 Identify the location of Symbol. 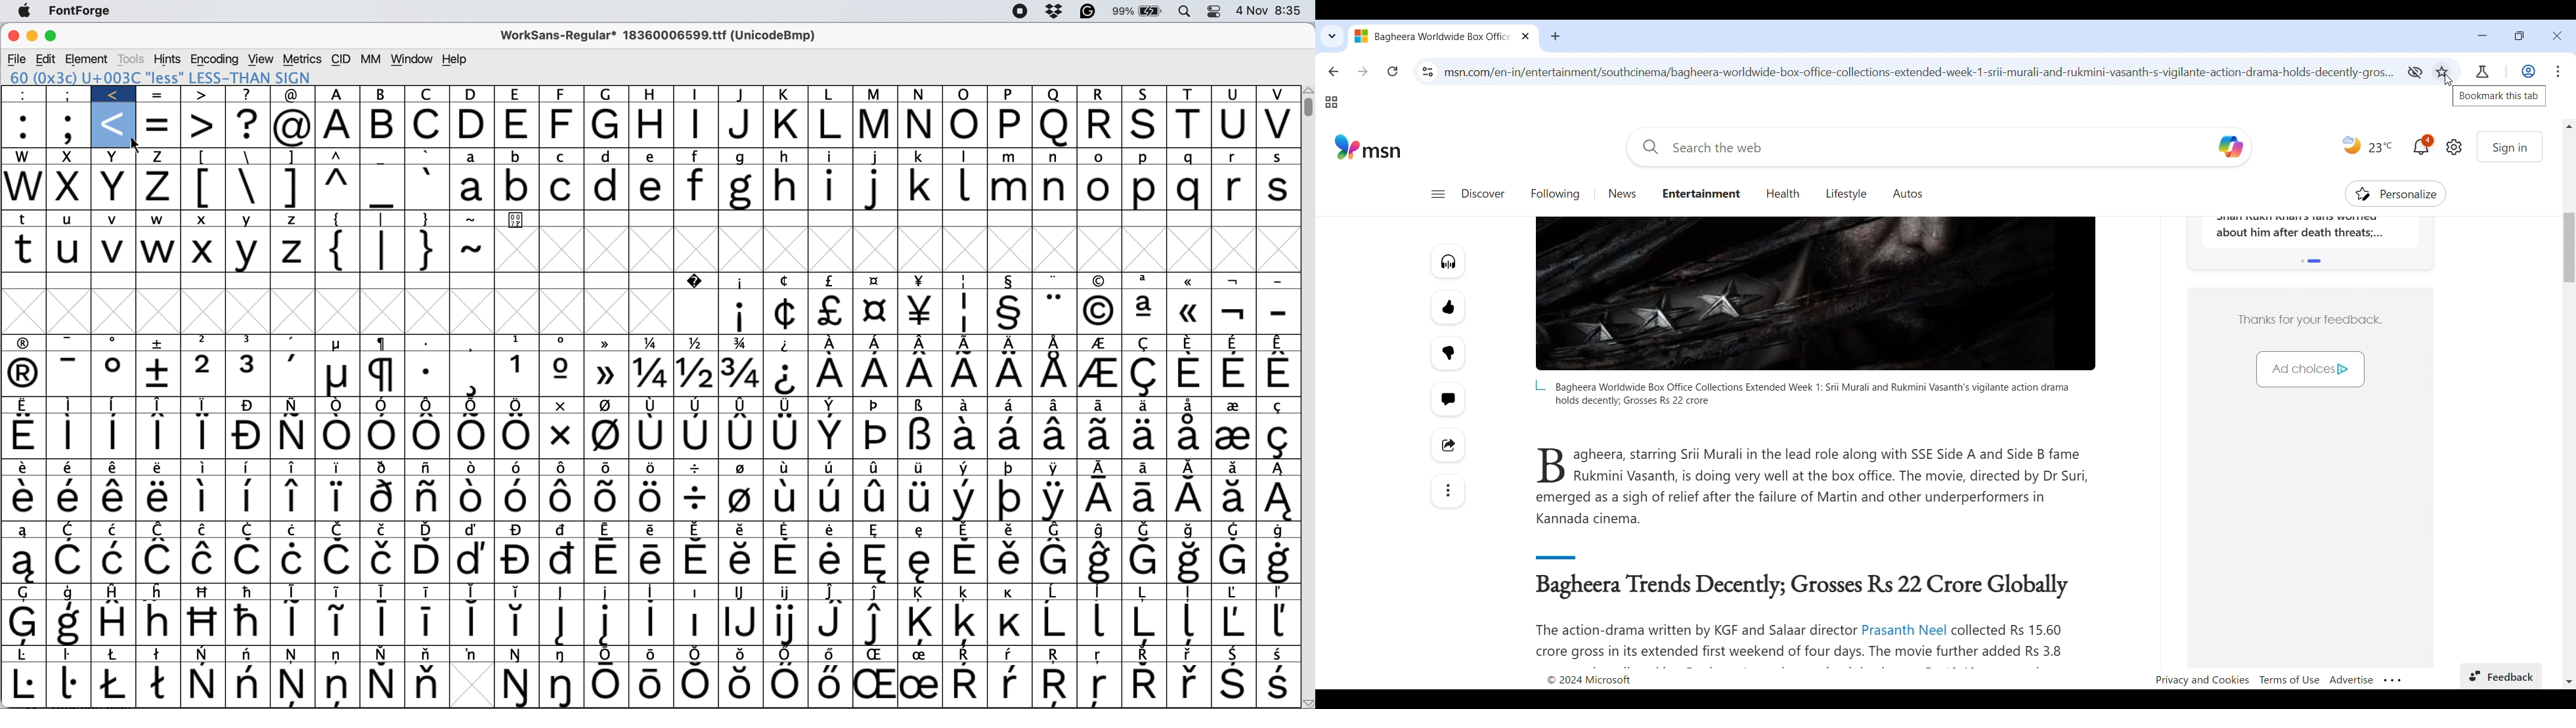
(73, 656).